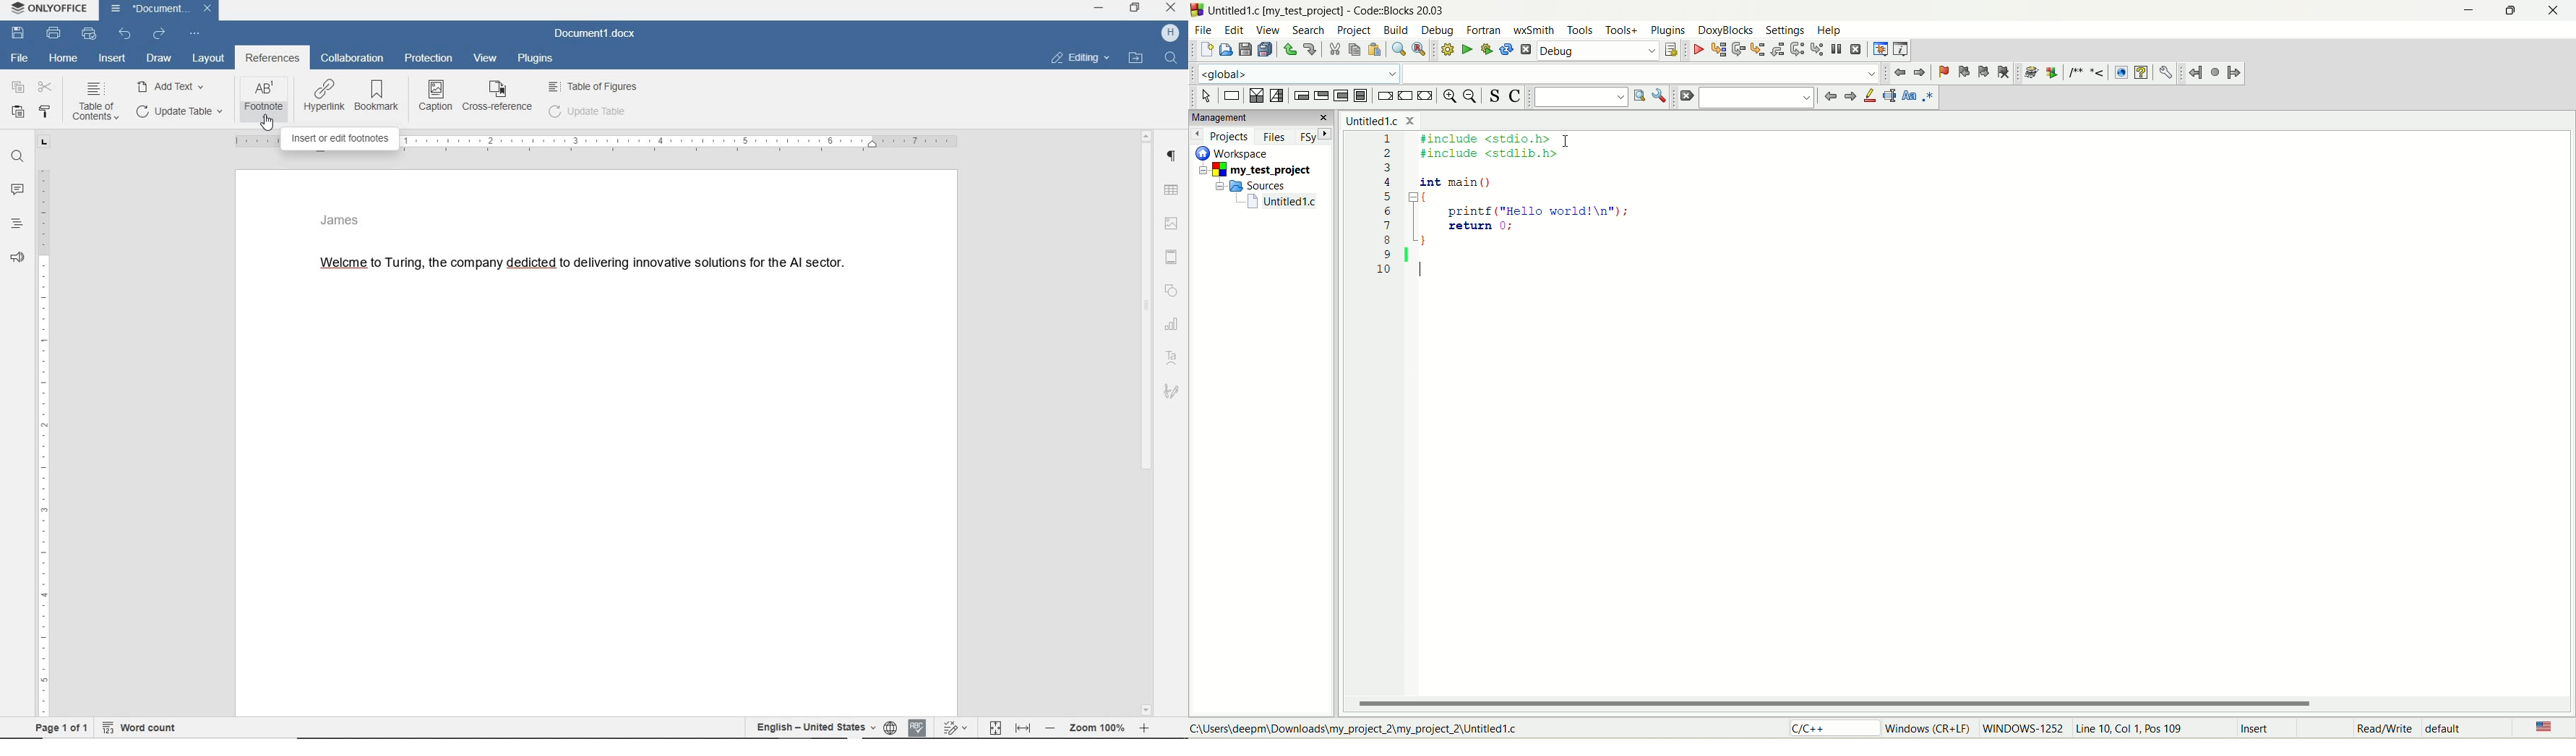 This screenshot has height=756, width=2576. Describe the element at coordinates (2089, 73) in the screenshot. I see `comment` at that location.